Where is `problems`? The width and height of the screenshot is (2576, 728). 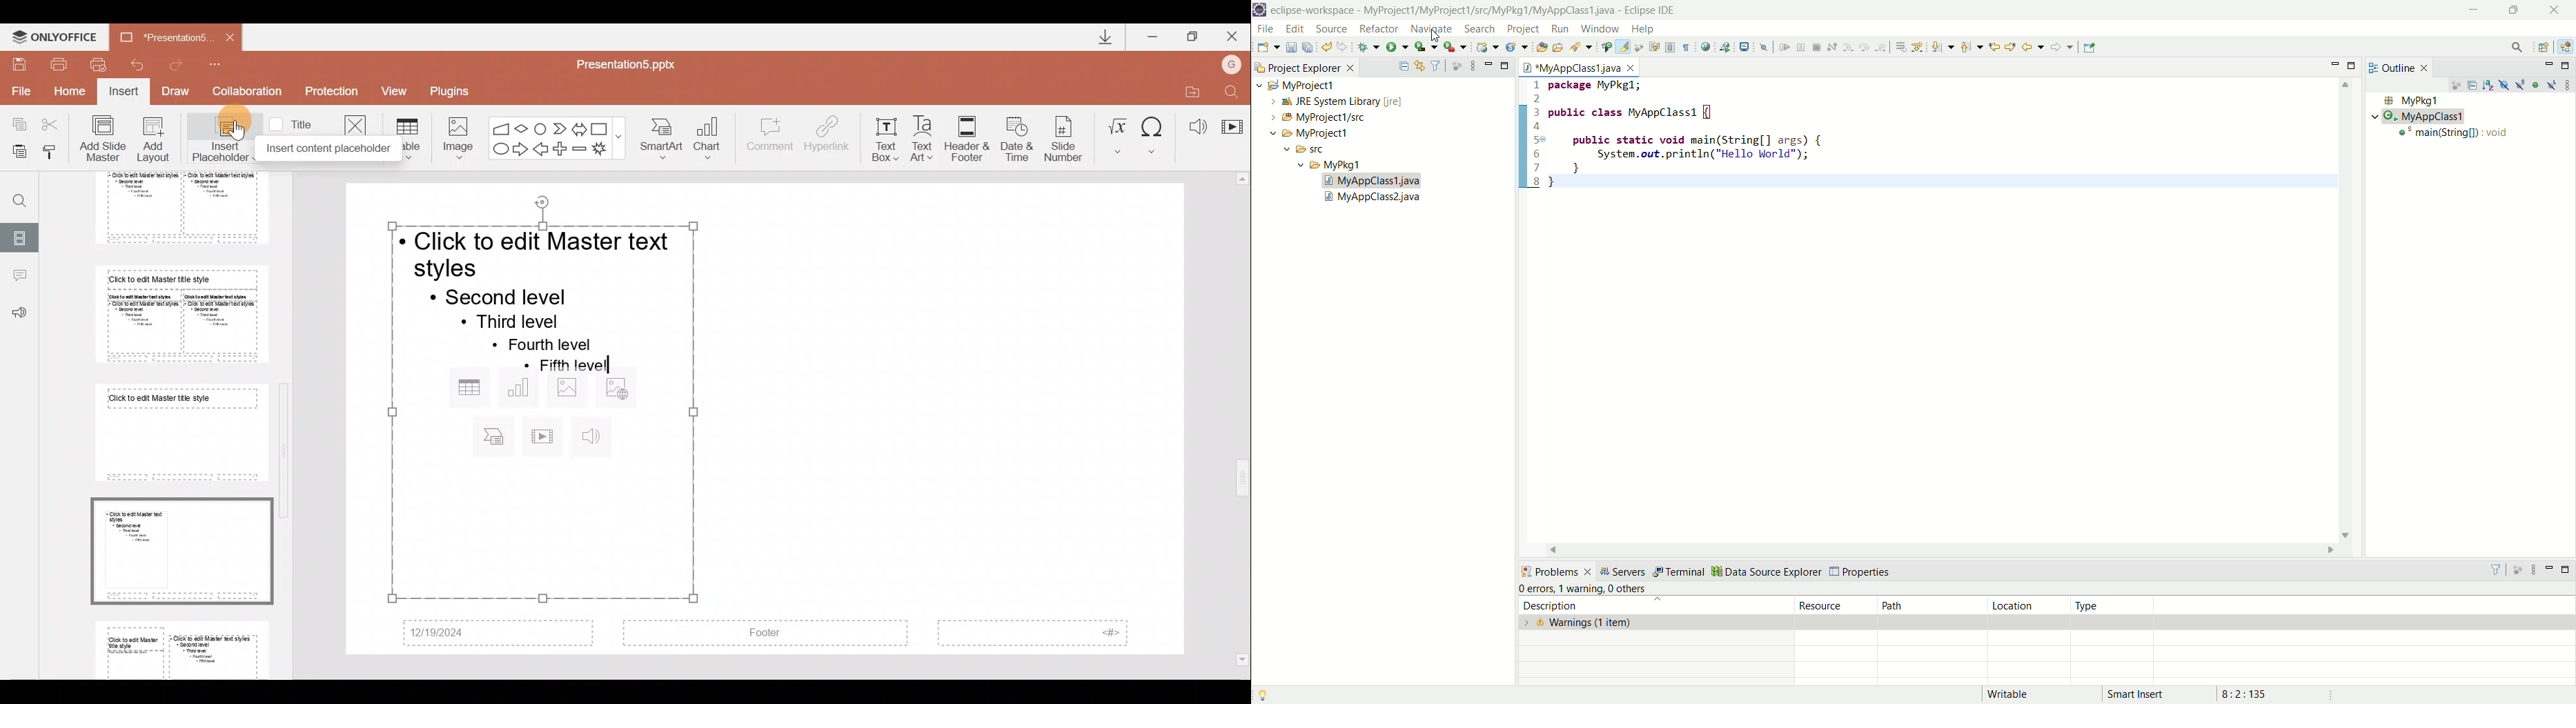 problems is located at coordinates (1555, 570).